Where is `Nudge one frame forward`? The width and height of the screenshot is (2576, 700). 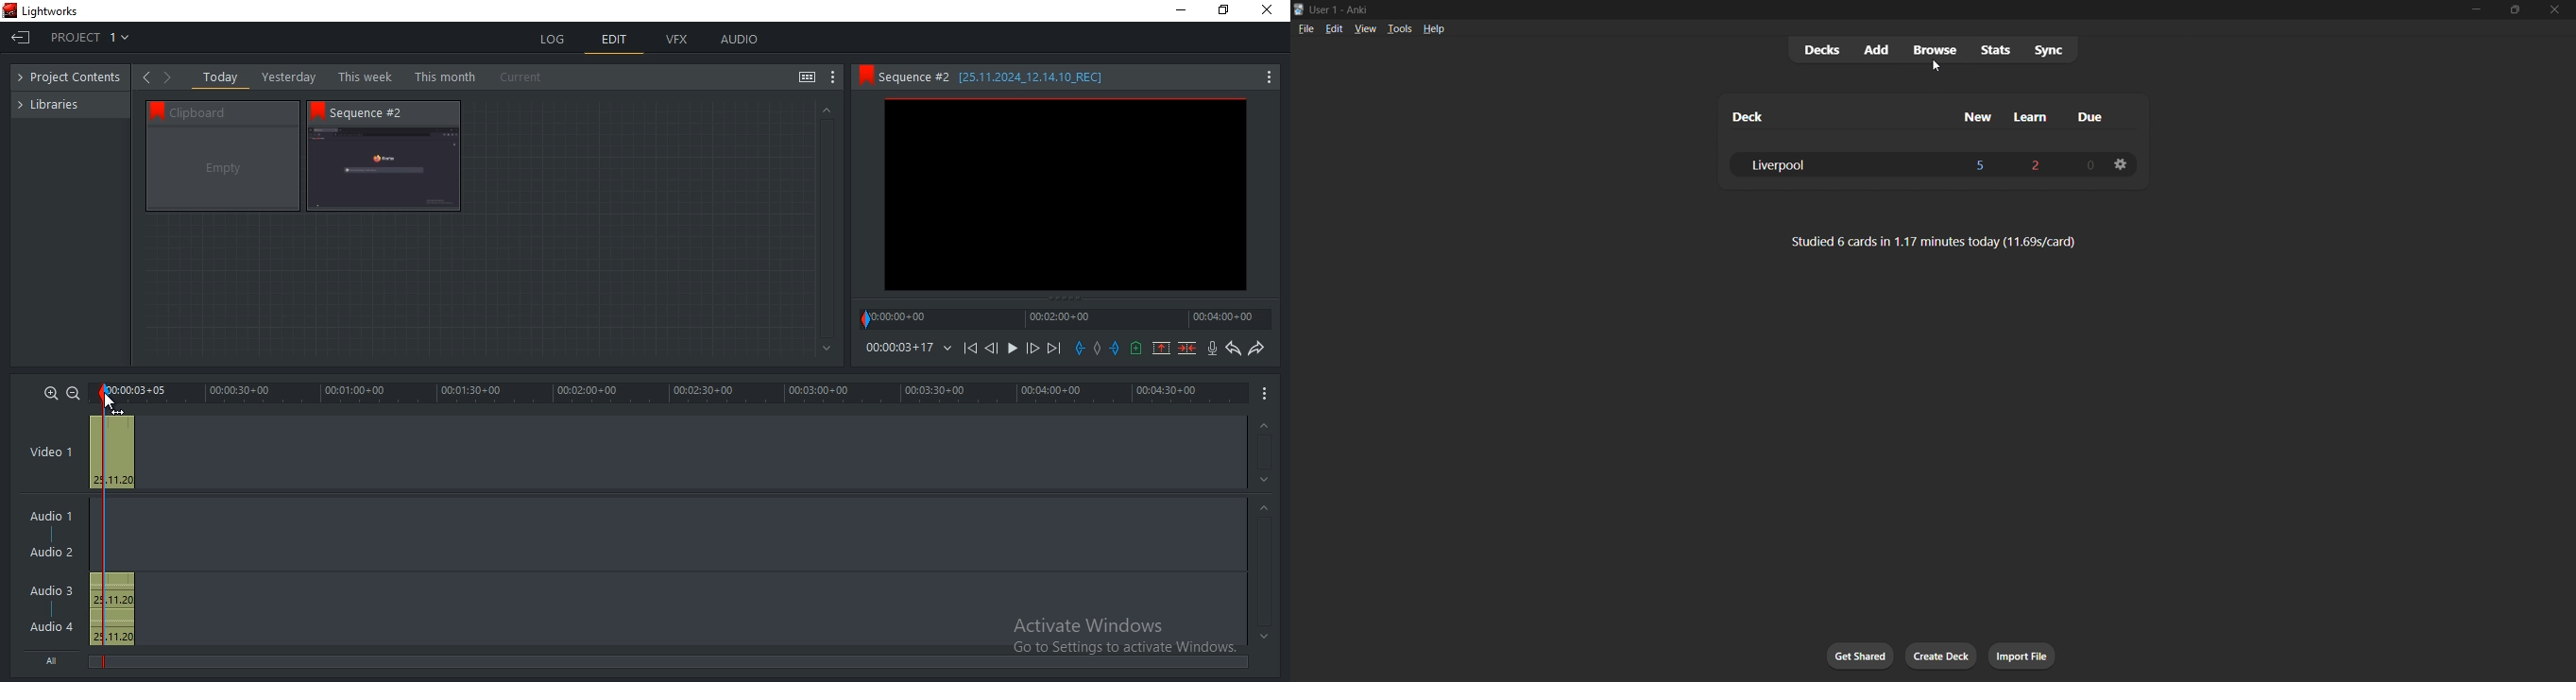
Nudge one frame forward is located at coordinates (1031, 349).